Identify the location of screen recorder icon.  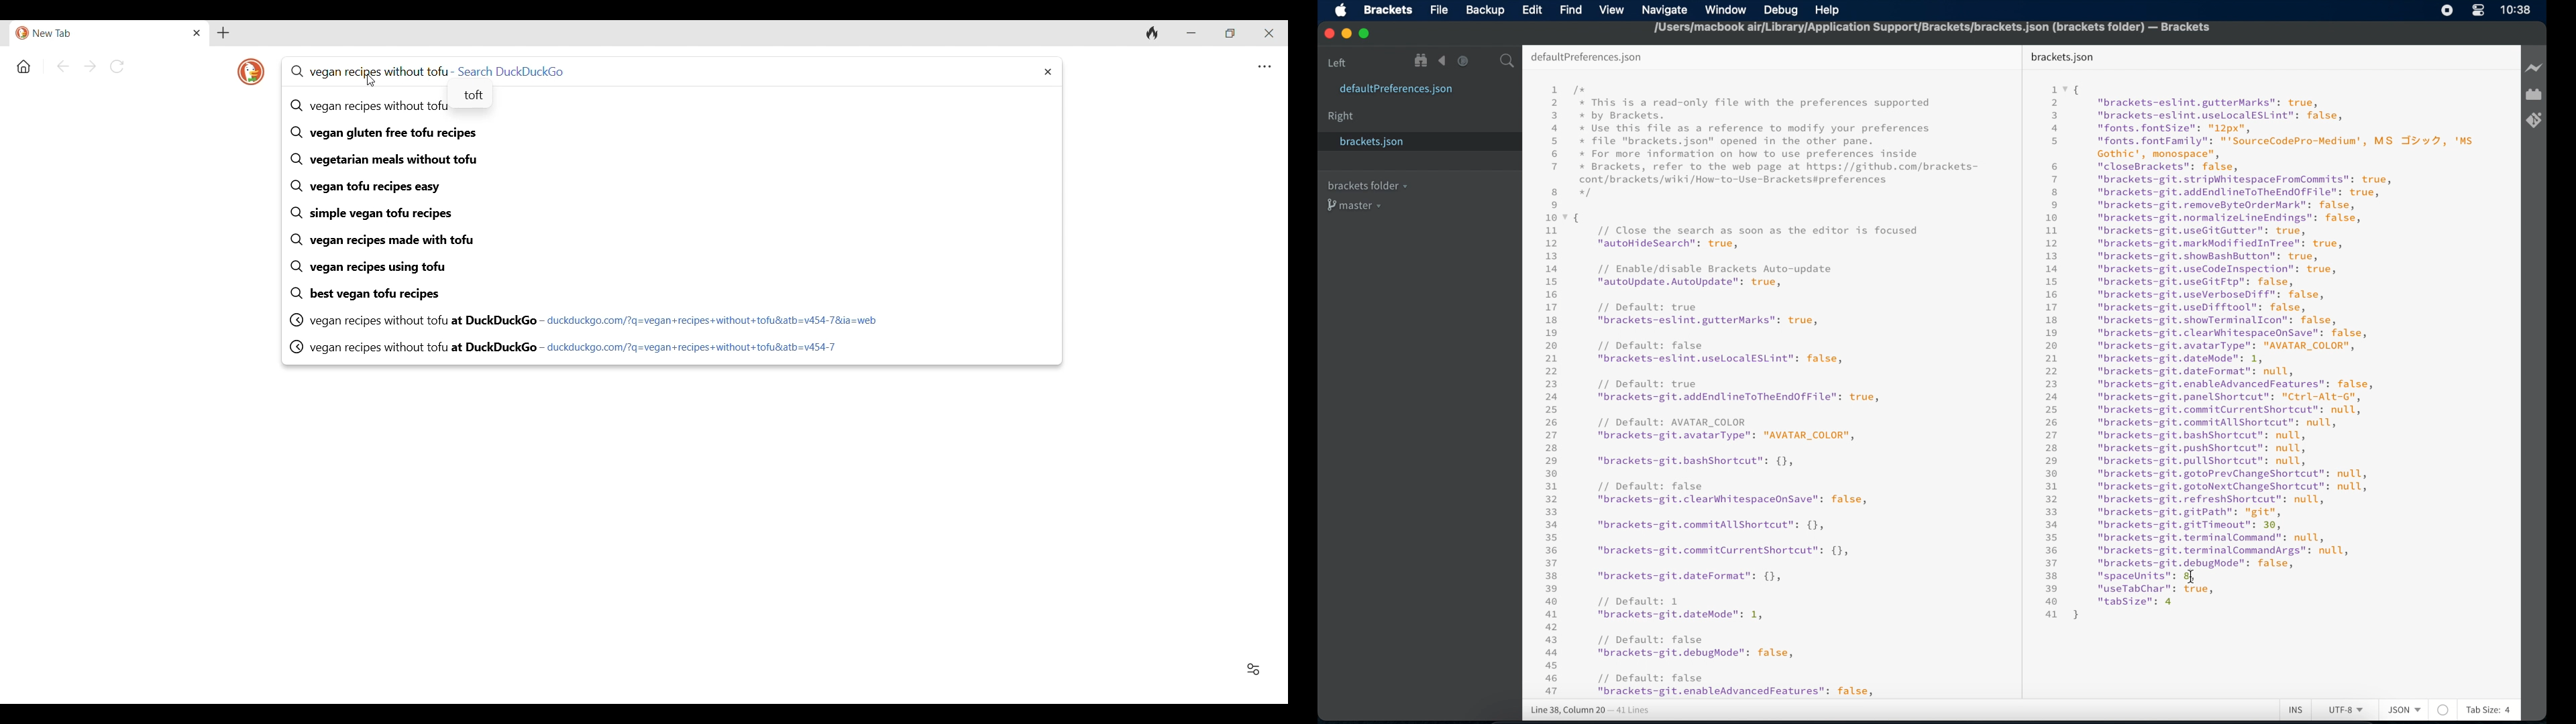
(2447, 10).